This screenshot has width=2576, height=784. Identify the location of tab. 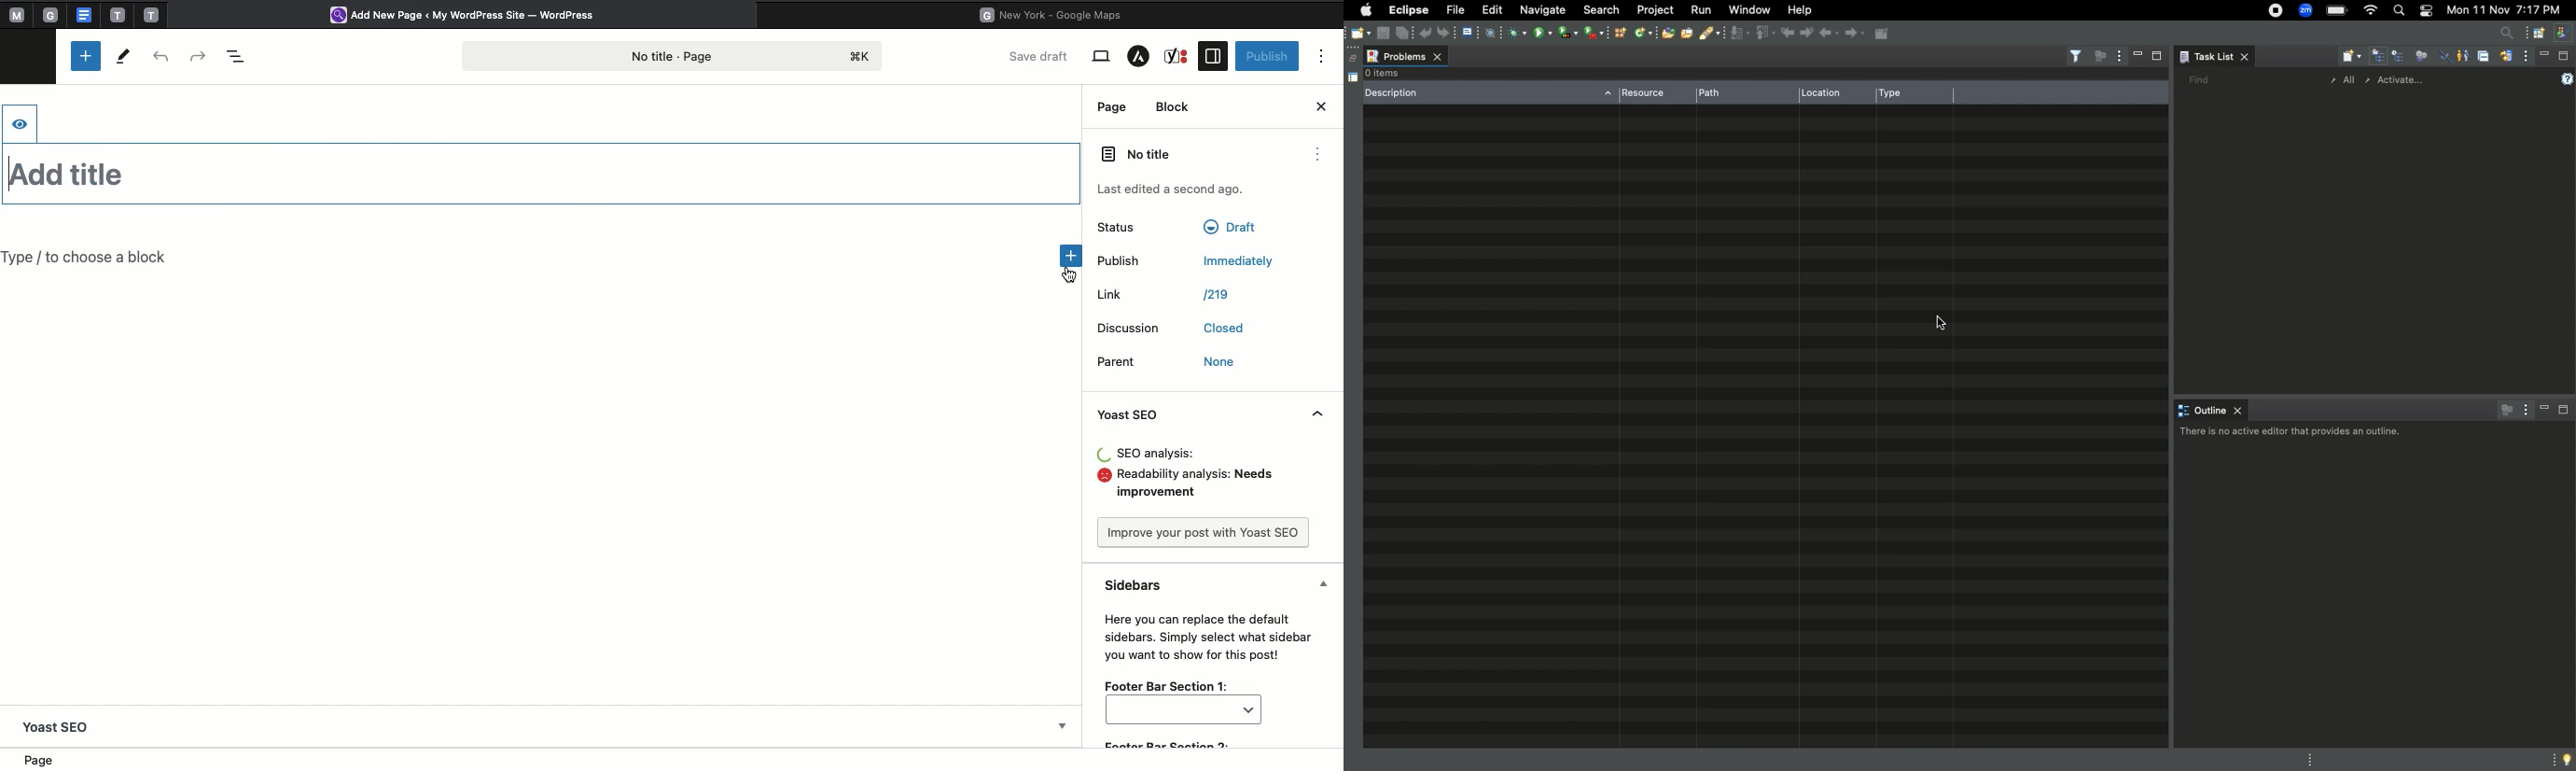
(118, 15).